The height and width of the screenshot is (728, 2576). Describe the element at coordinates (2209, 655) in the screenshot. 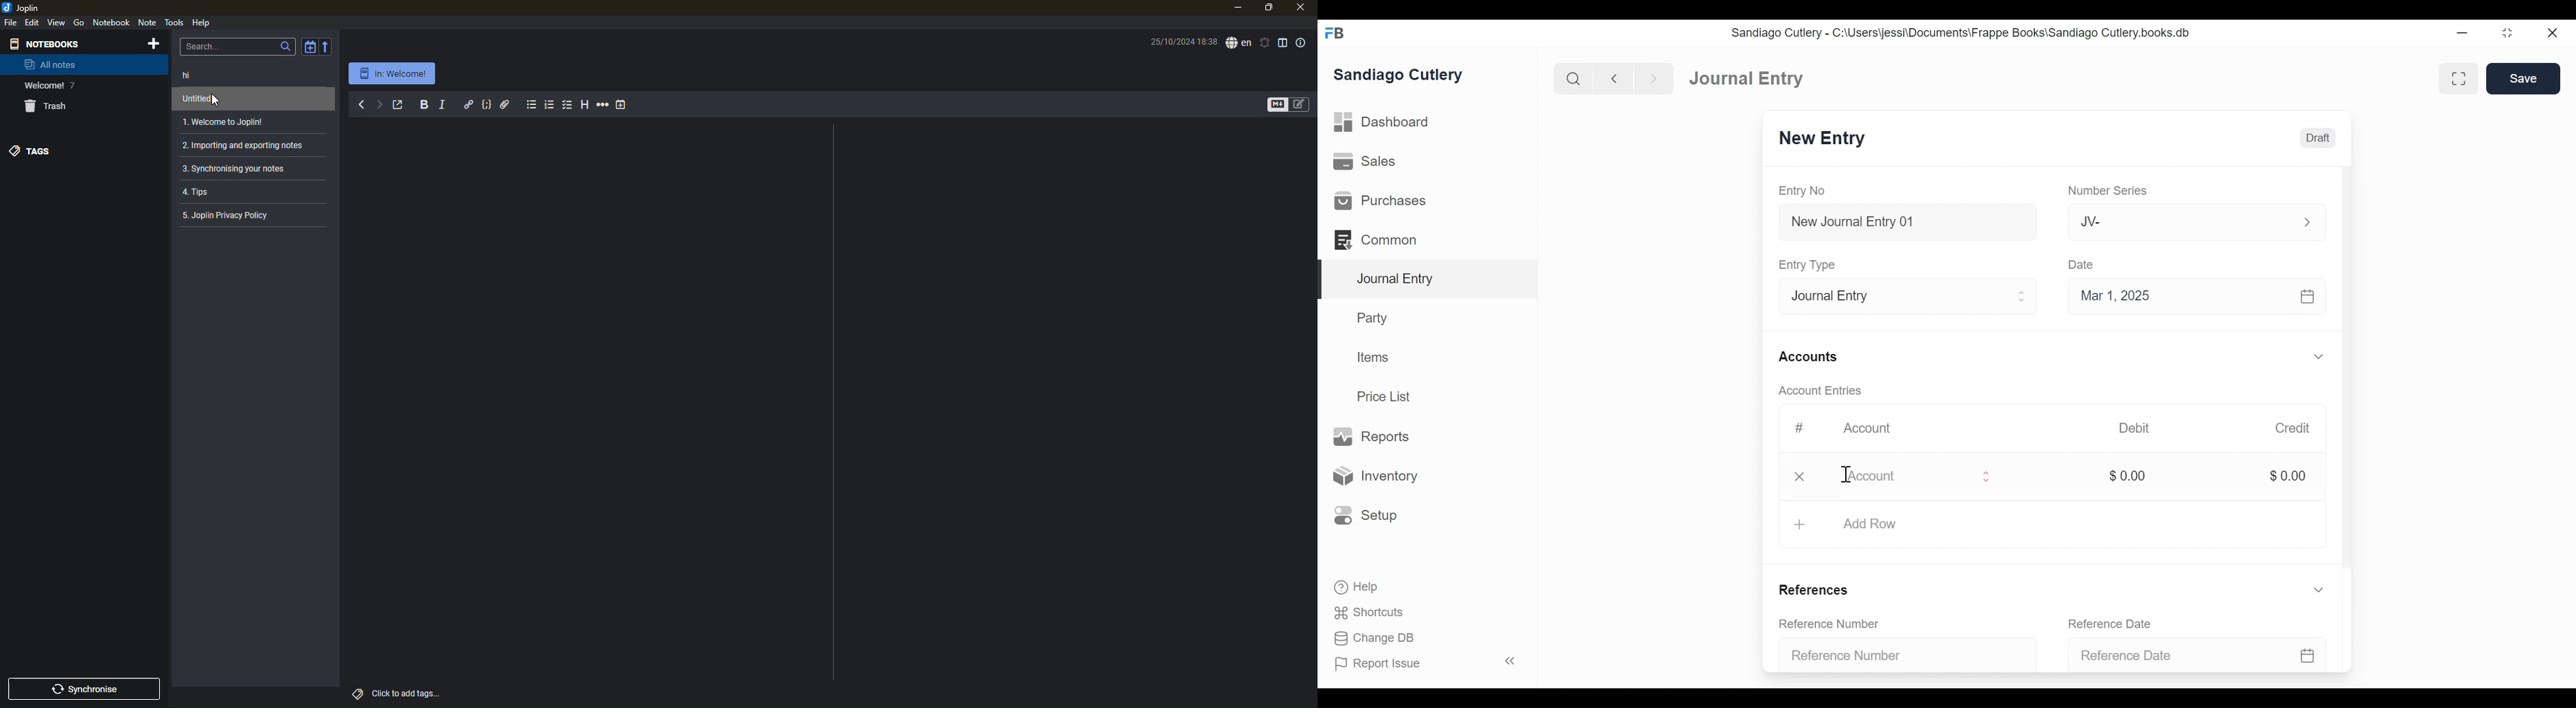

I see `Reference Date` at that location.